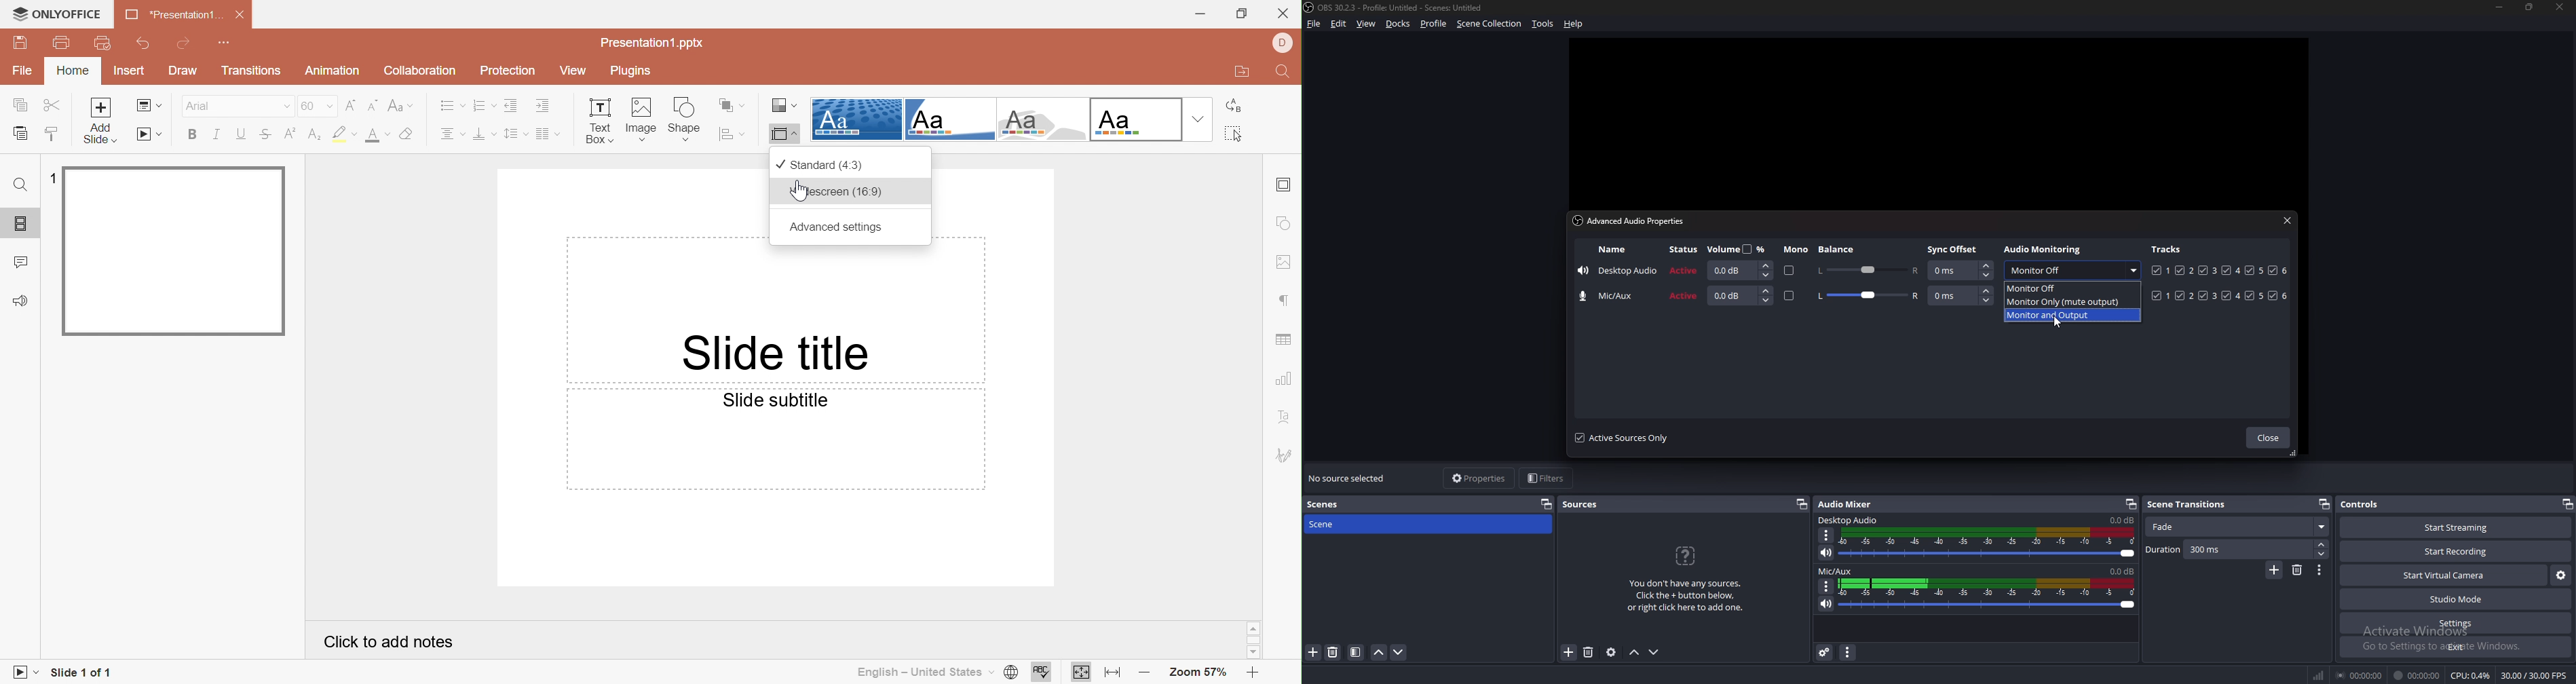  What do you see at coordinates (1802, 505) in the screenshot?
I see `pop out` at bounding box center [1802, 505].